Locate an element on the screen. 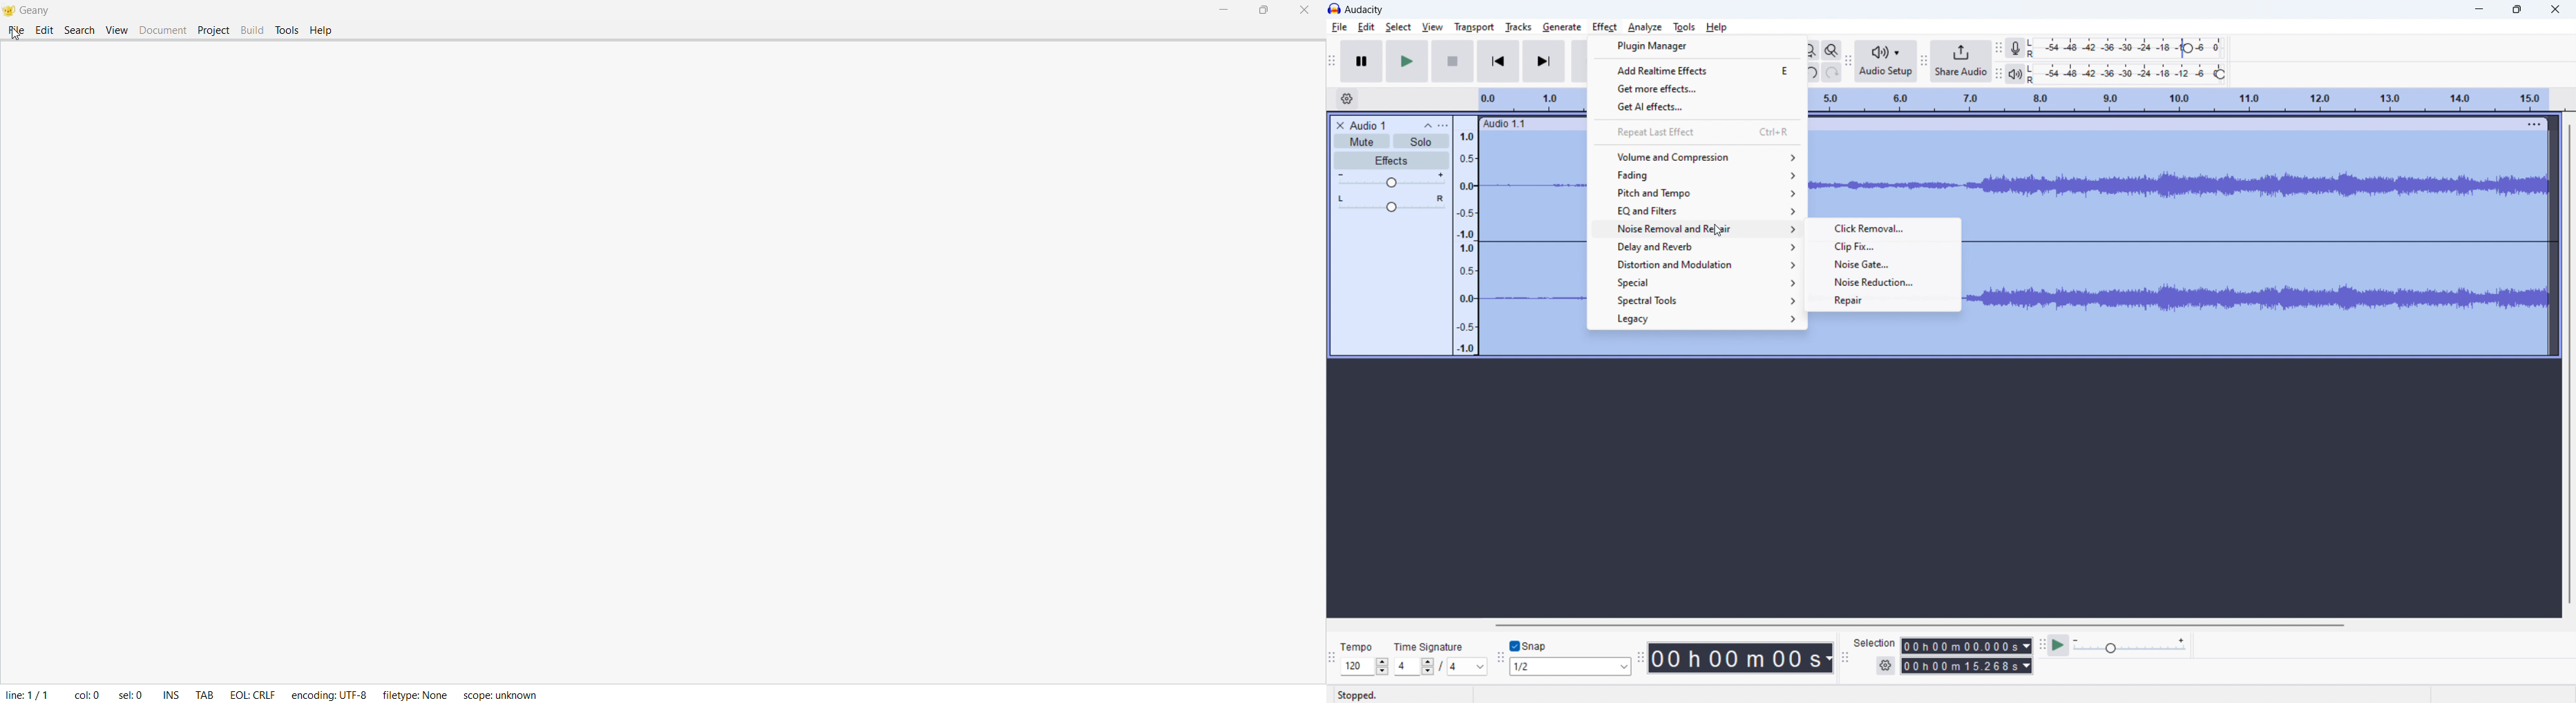  stop is located at coordinates (1453, 61).